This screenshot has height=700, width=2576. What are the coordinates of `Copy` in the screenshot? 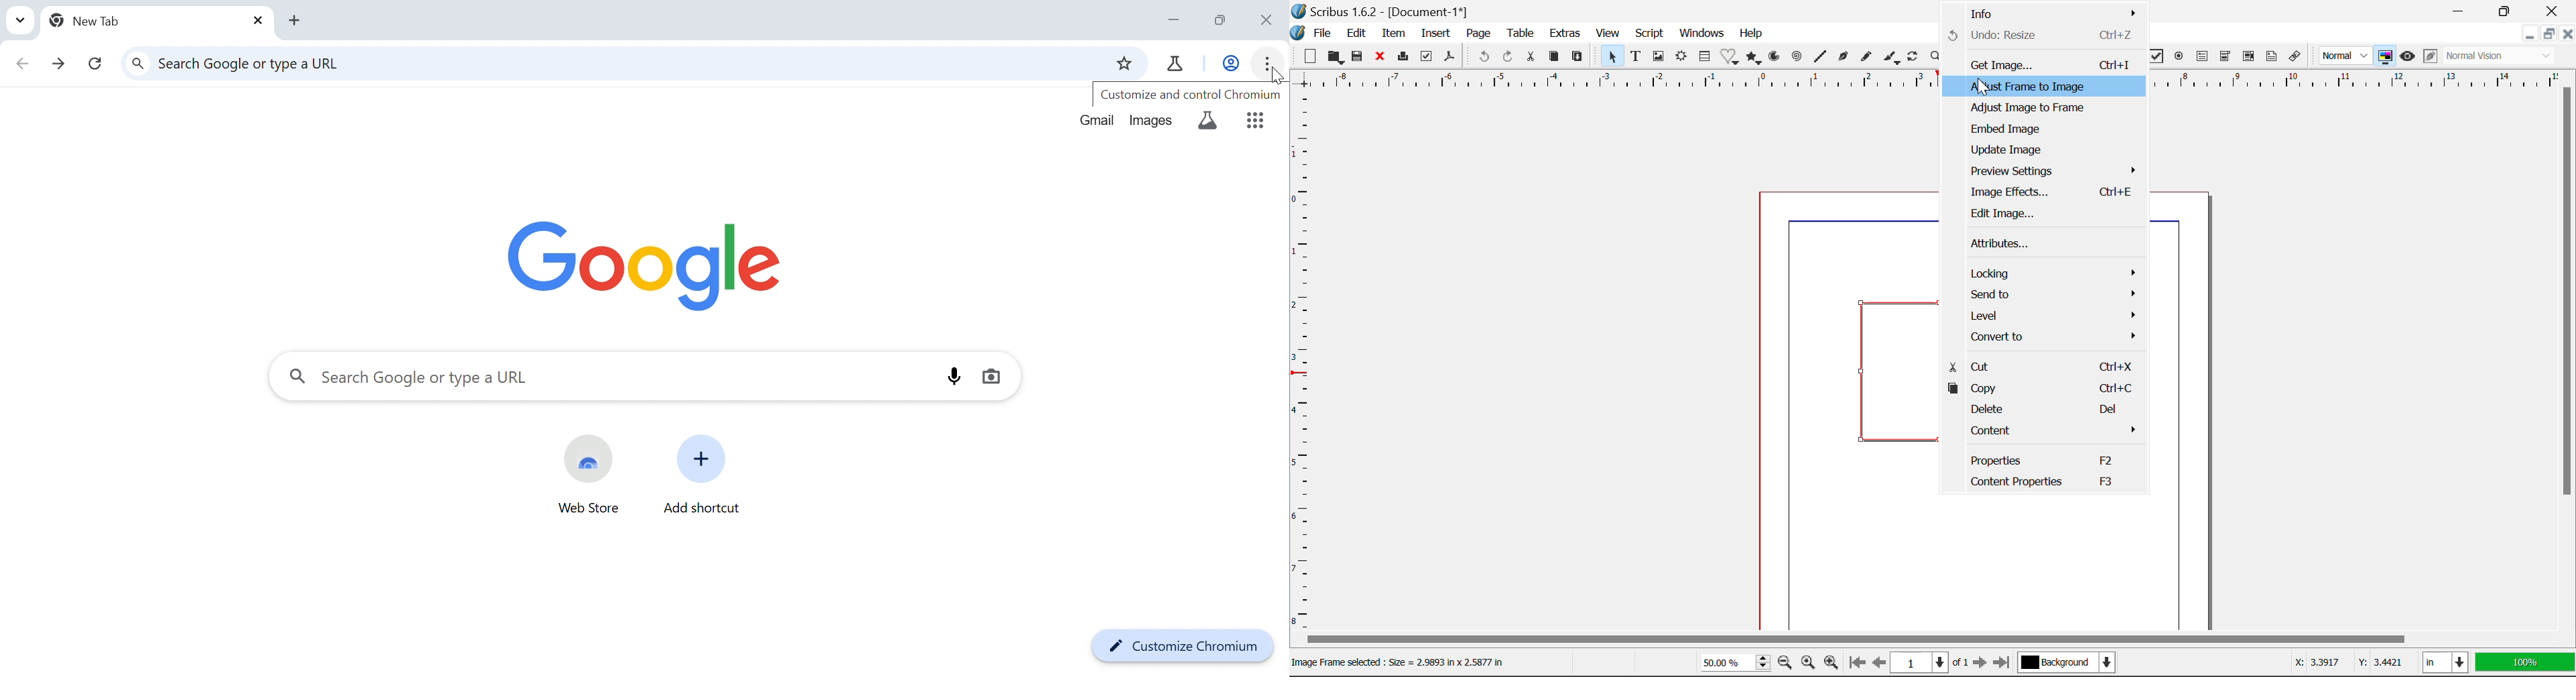 It's located at (2042, 390).